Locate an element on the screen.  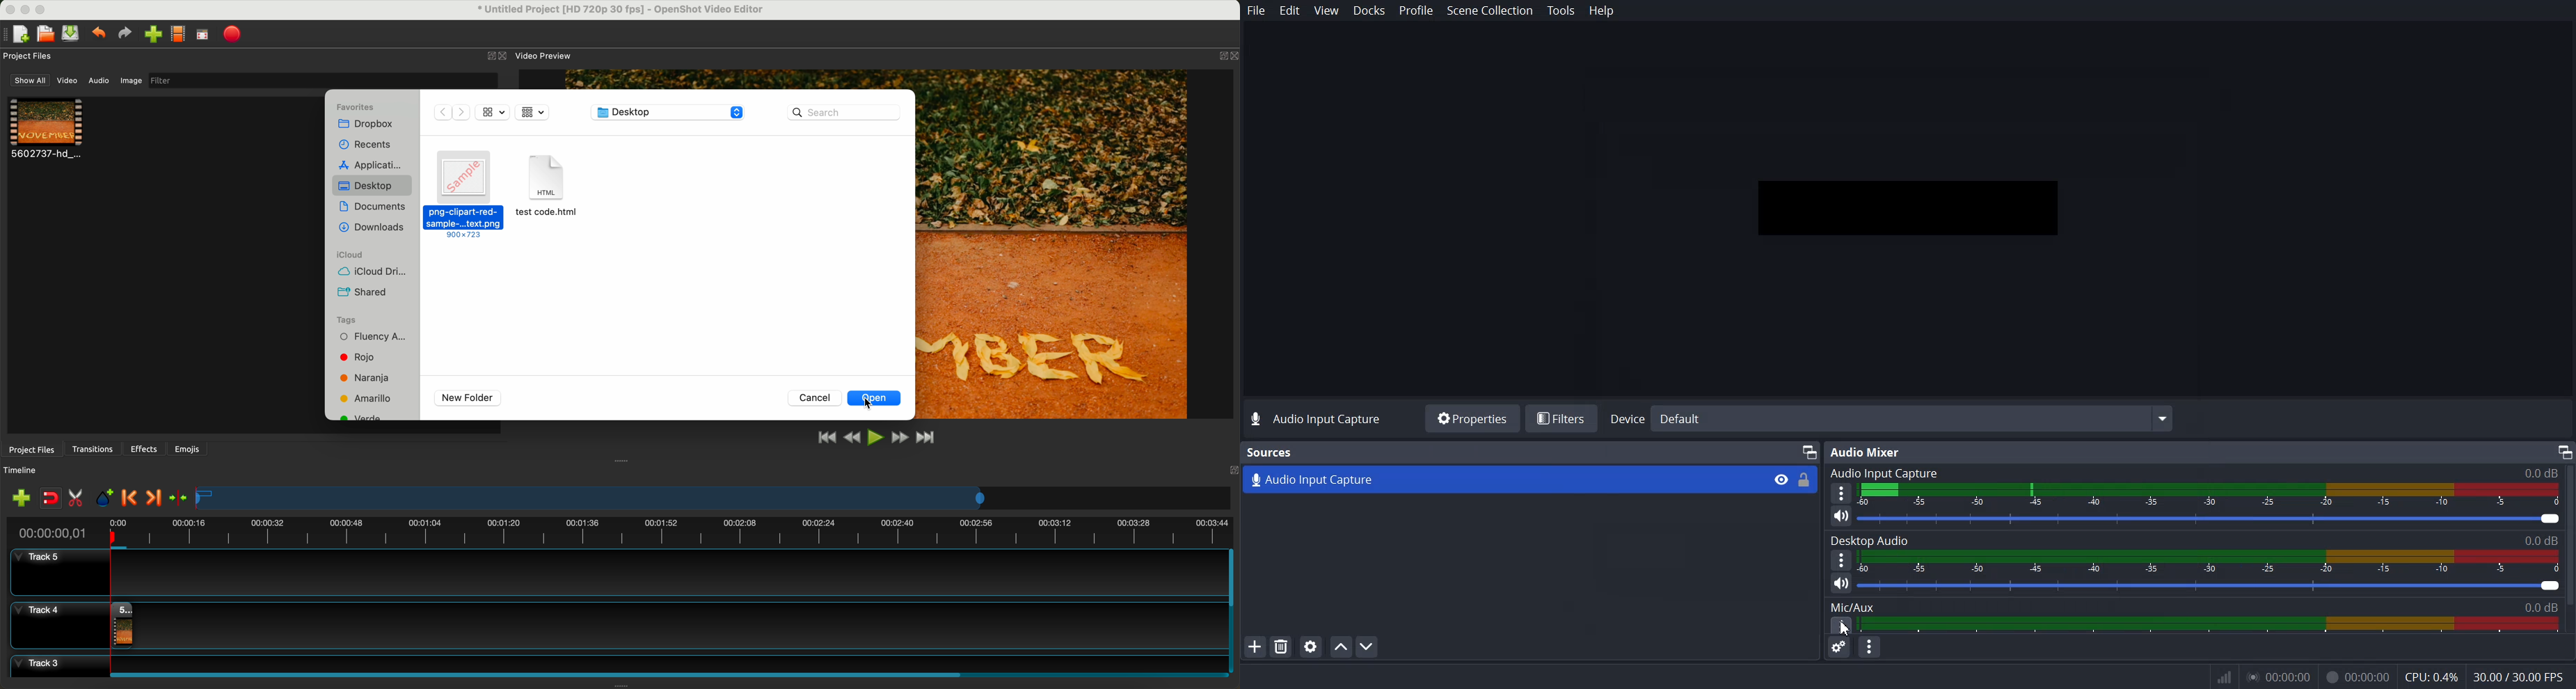
 is located at coordinates (1231, 469).